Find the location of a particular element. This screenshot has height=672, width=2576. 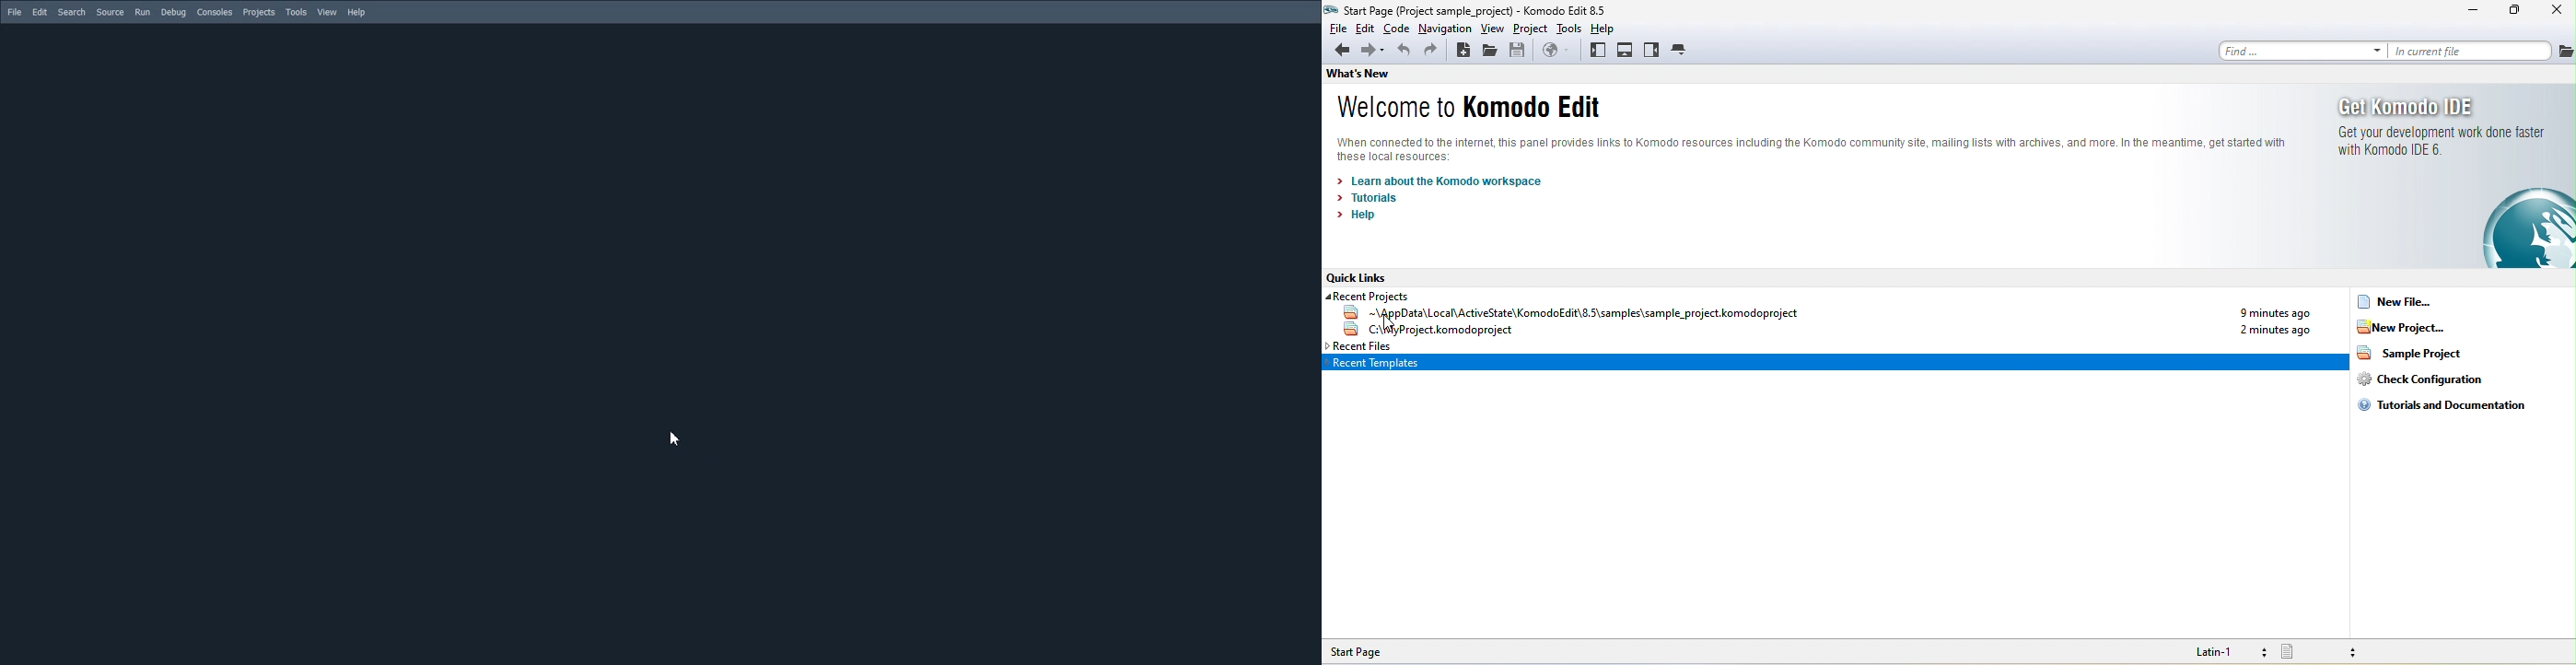

Projects is located at coordinates (258, 12).